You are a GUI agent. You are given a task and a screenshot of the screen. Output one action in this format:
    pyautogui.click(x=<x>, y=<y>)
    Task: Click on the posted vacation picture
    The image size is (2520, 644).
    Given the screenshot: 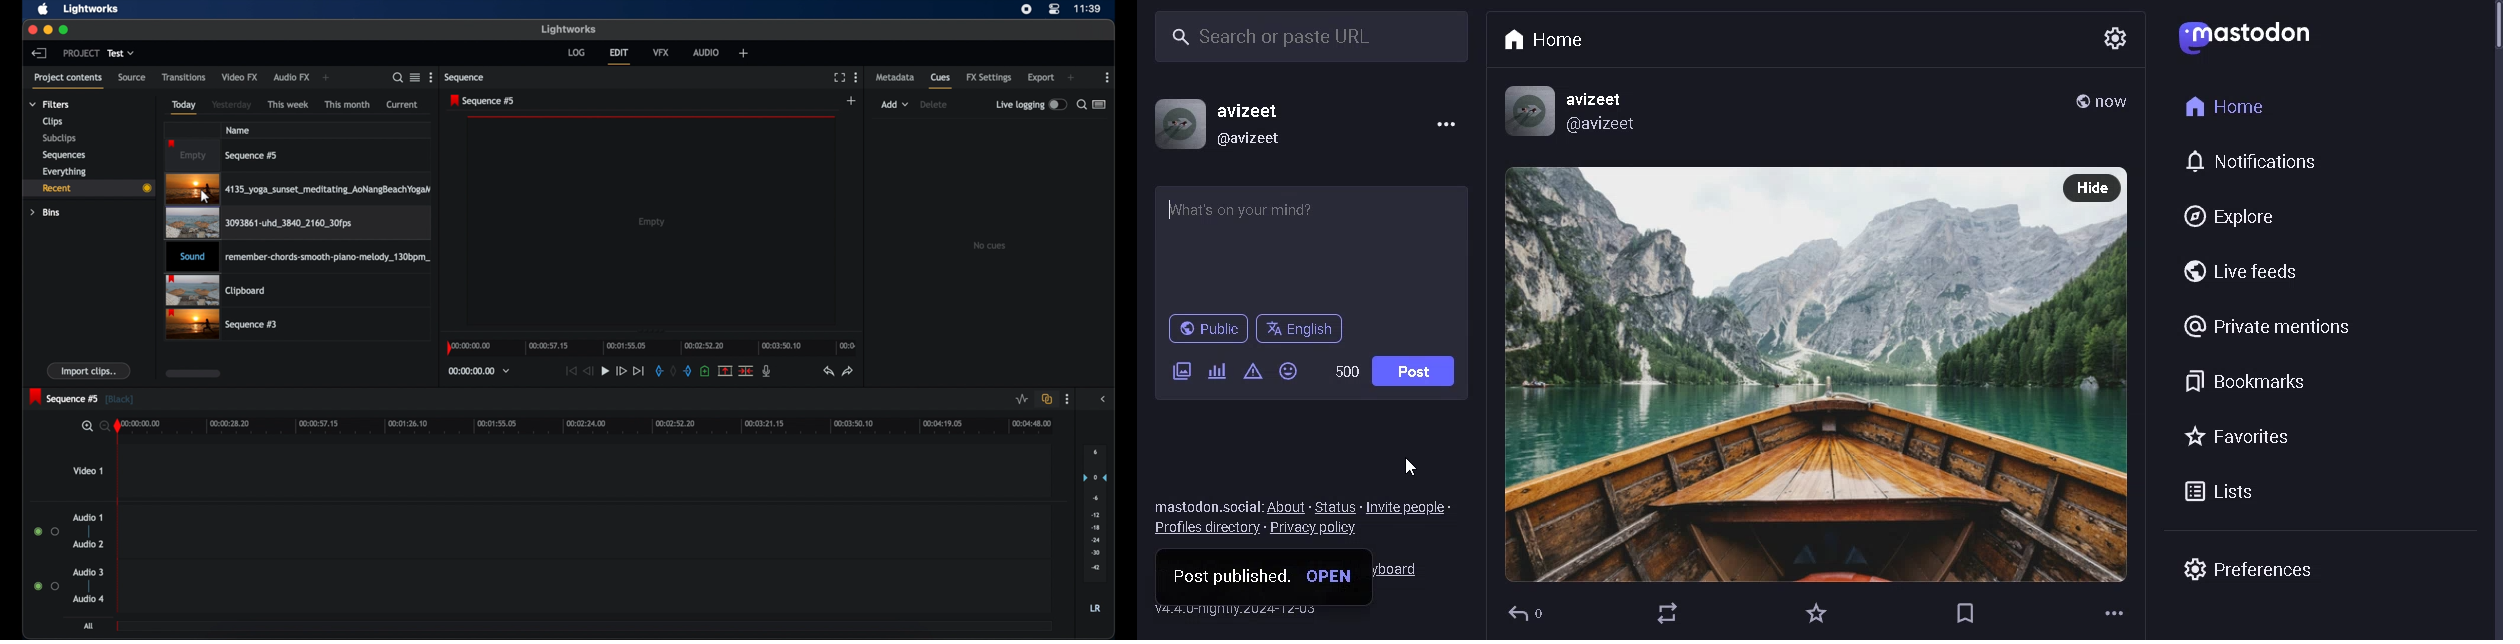 What is the action you would take?
    pyautogui.click(x=1781, y=375)
    